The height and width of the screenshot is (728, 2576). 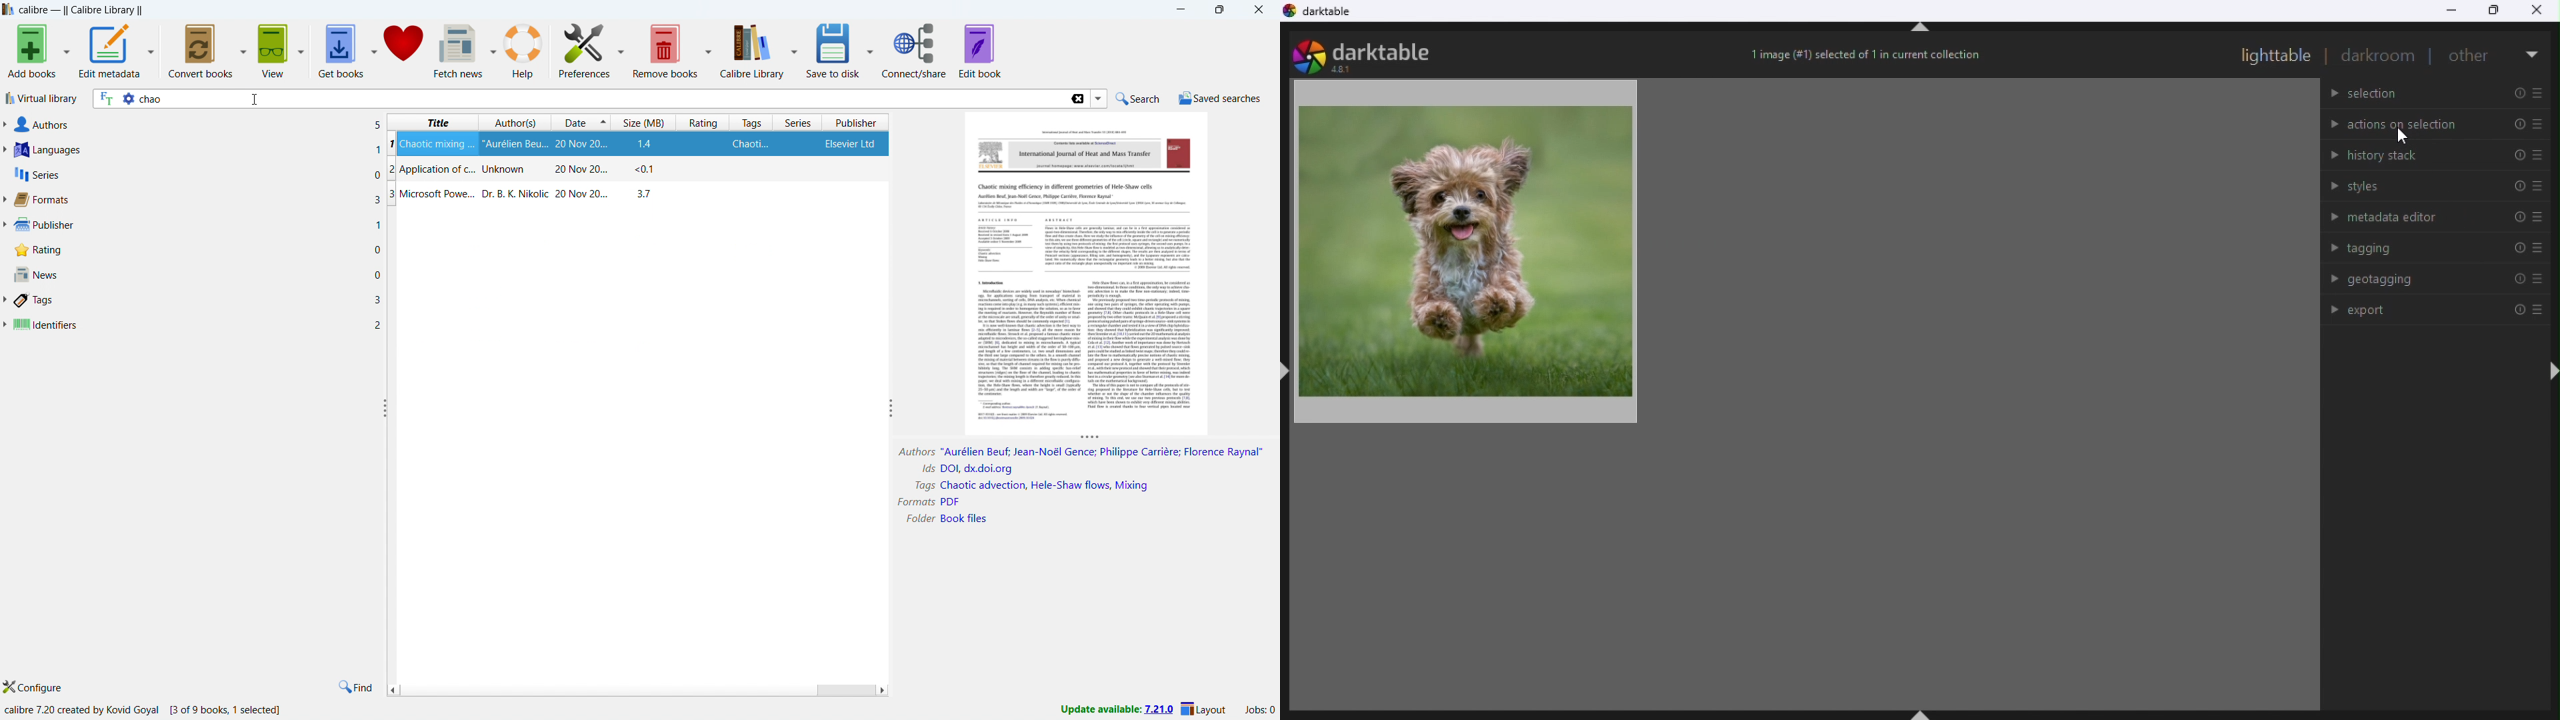 What do you see at coordinates (915, 487) in the screenshot?
I see `Tags` at bounding box center [915, 487].